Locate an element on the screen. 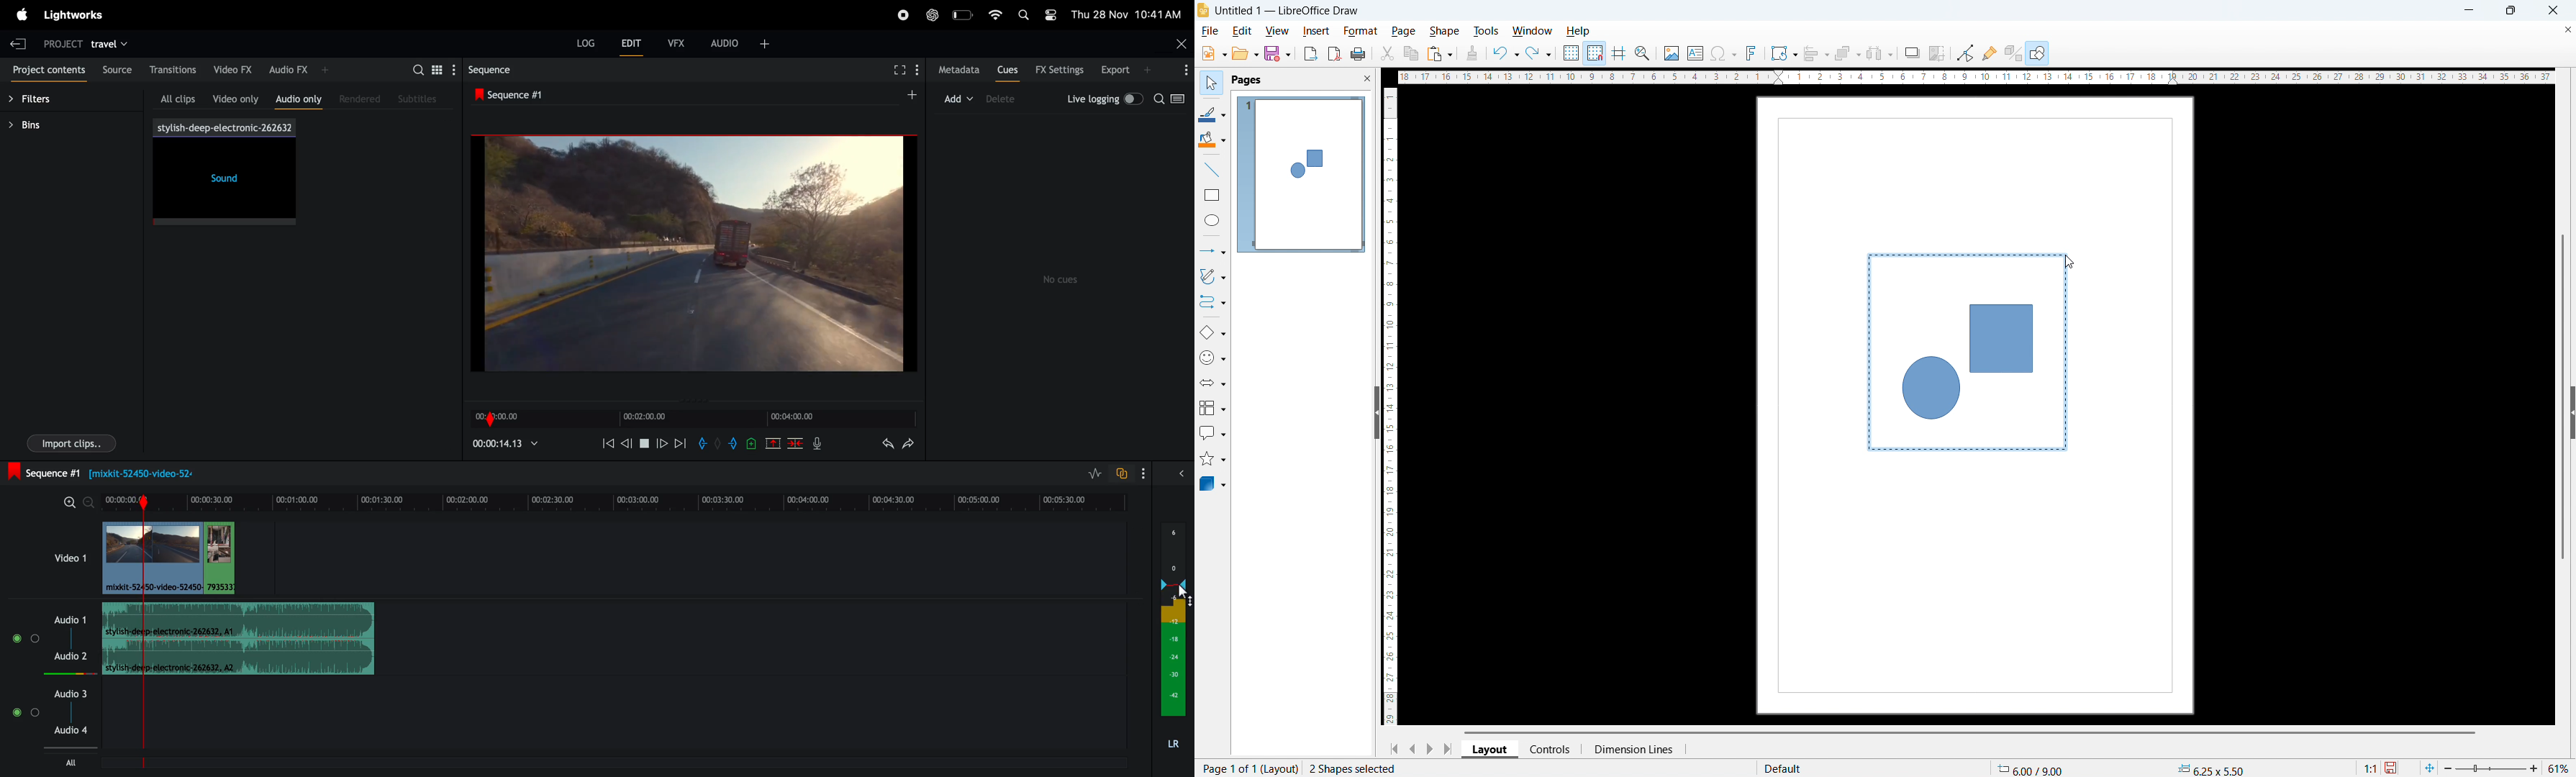 Image resolution: width=2576 pixels, height=784 pixels.  is located at coordinates (1967, 54).